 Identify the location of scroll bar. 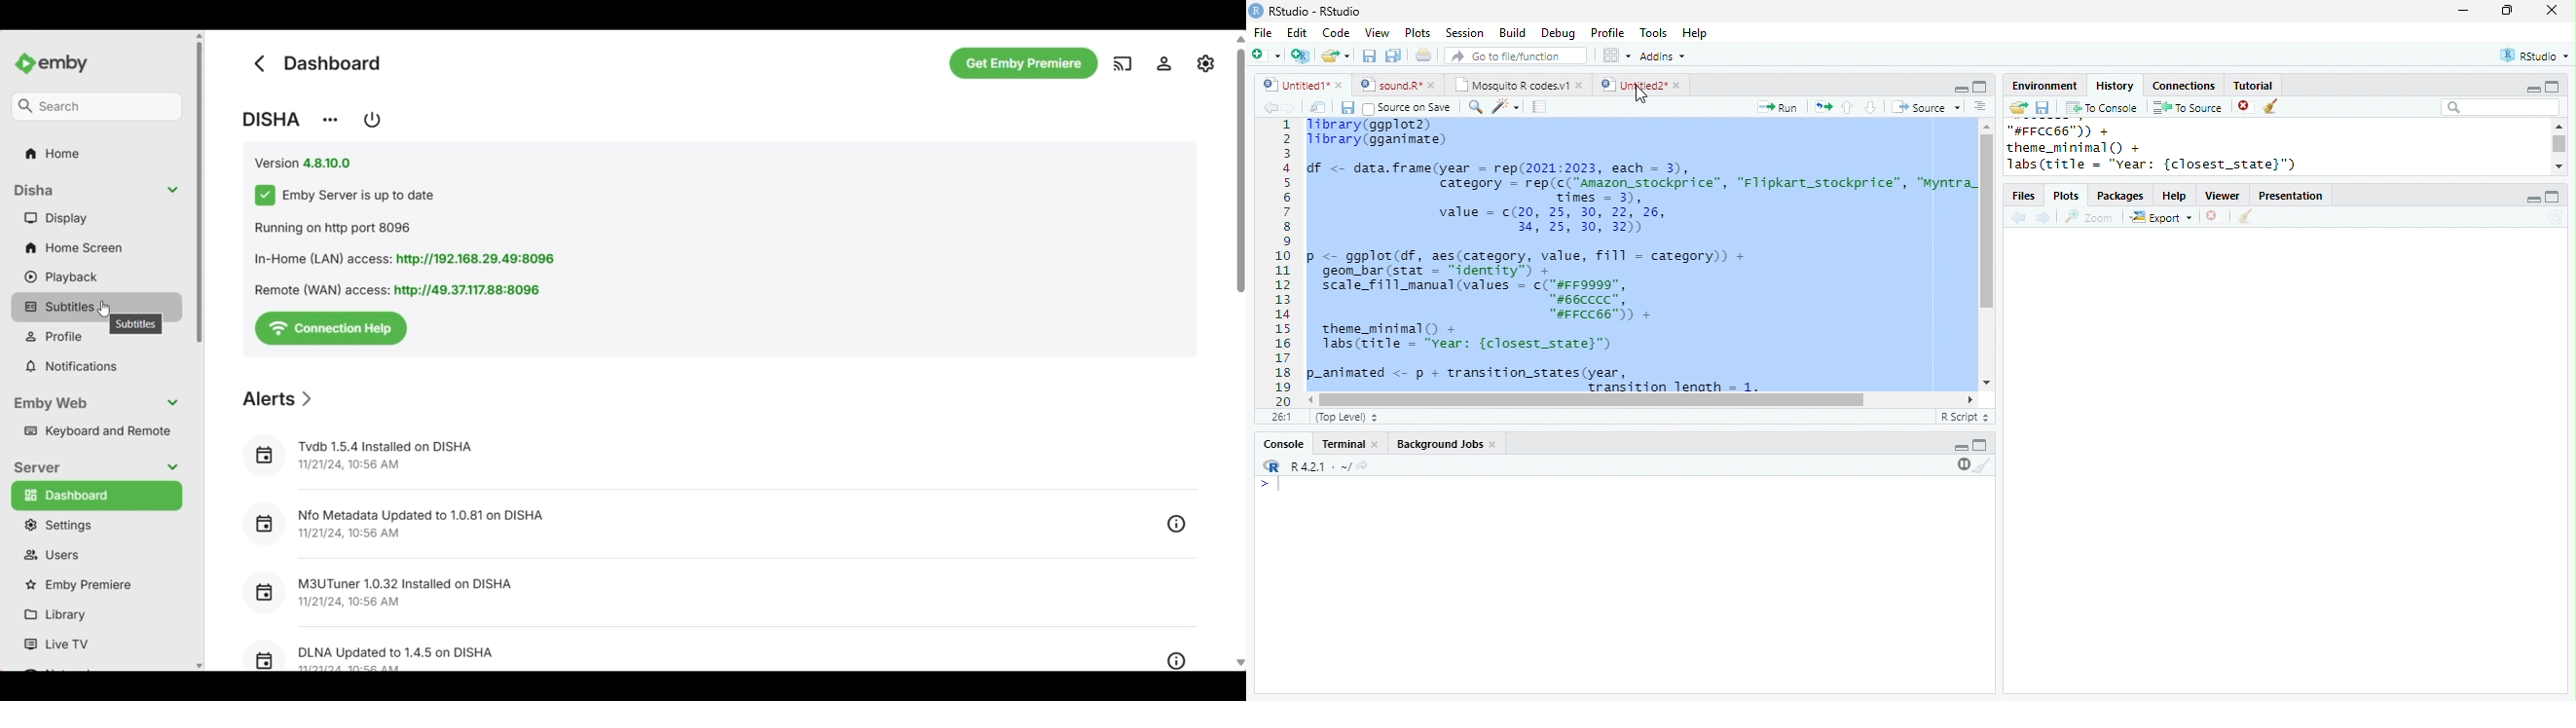
(2559, 143).